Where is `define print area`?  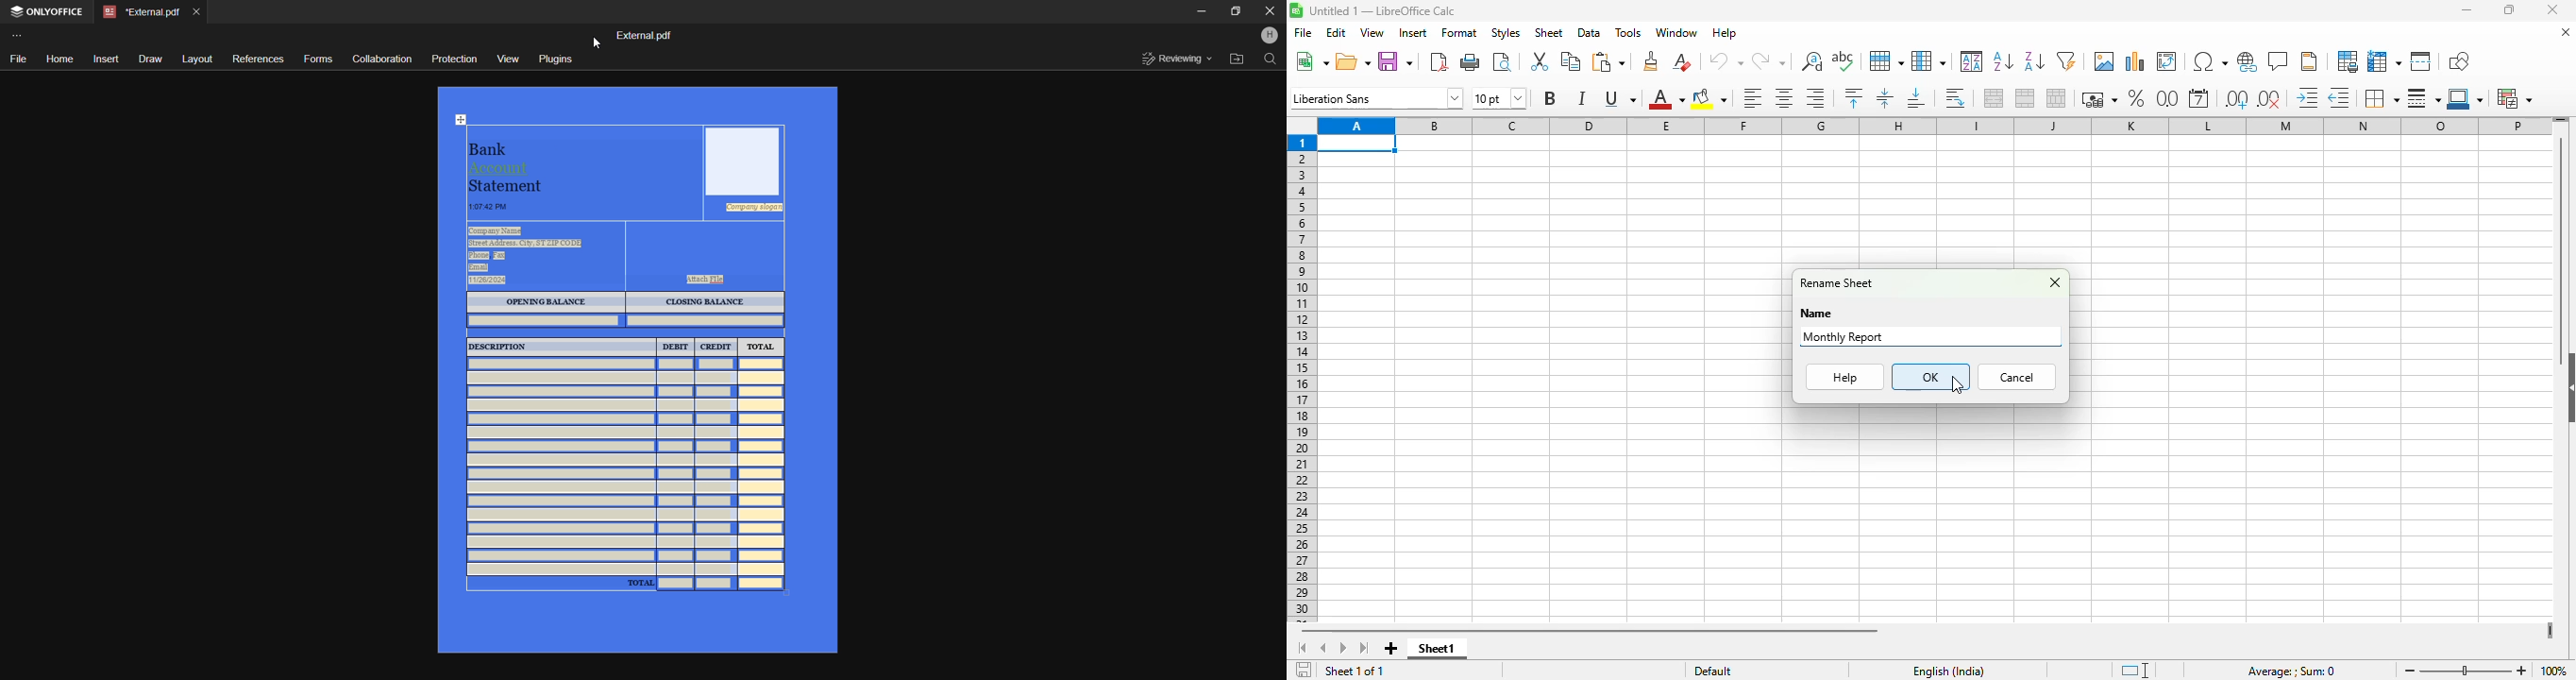
define print area is located at coordinates (2347, 60).